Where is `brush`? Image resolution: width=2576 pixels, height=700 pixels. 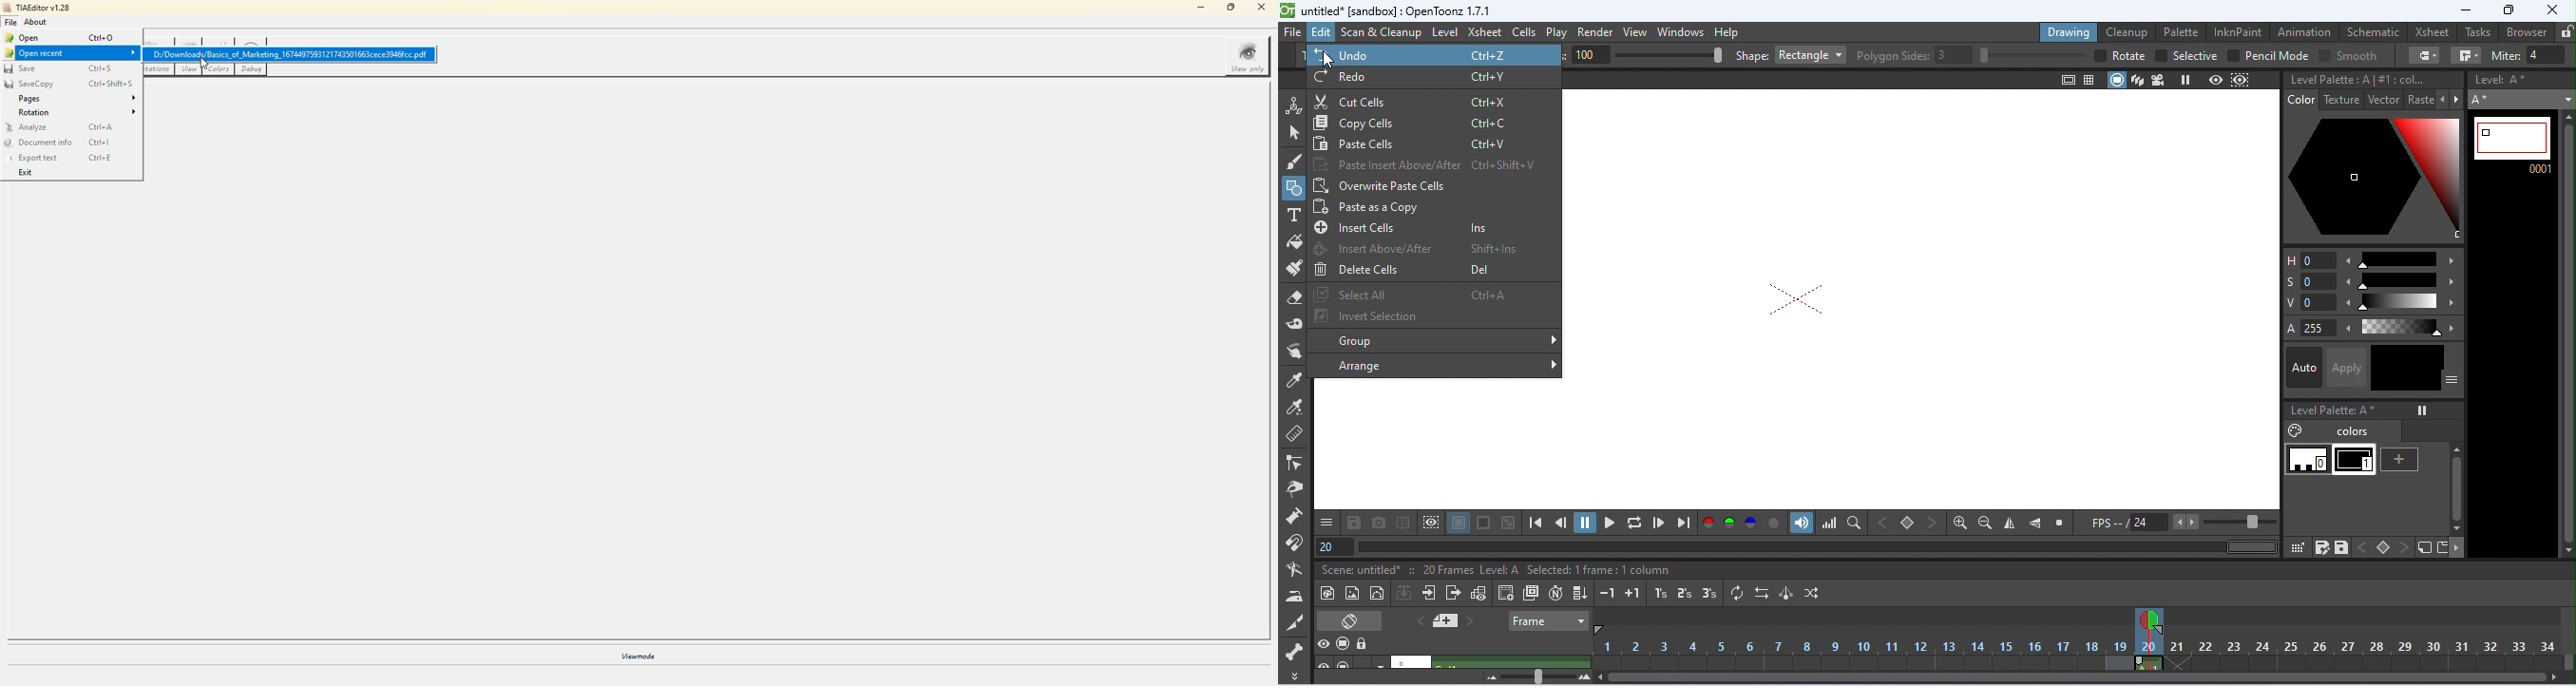
brush is located at coordinates (1294, 161).